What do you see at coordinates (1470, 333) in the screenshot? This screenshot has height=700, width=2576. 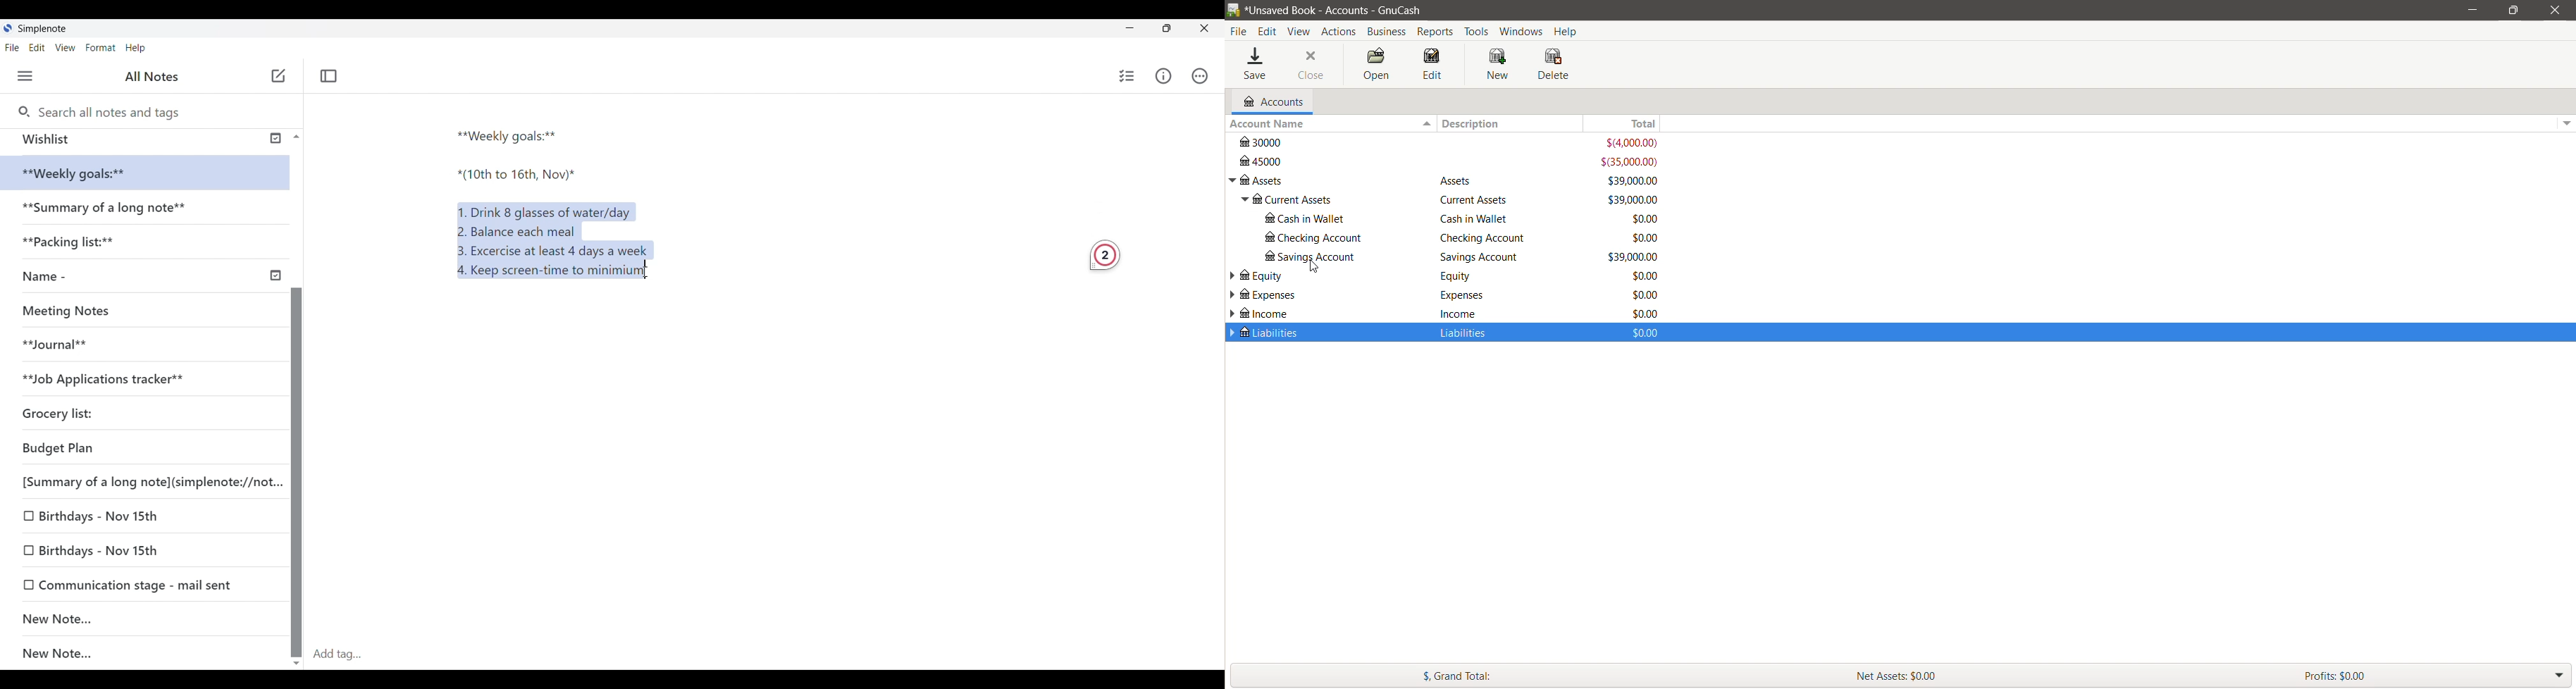 I see `Liabilities` at bounding box center [1470, 333].